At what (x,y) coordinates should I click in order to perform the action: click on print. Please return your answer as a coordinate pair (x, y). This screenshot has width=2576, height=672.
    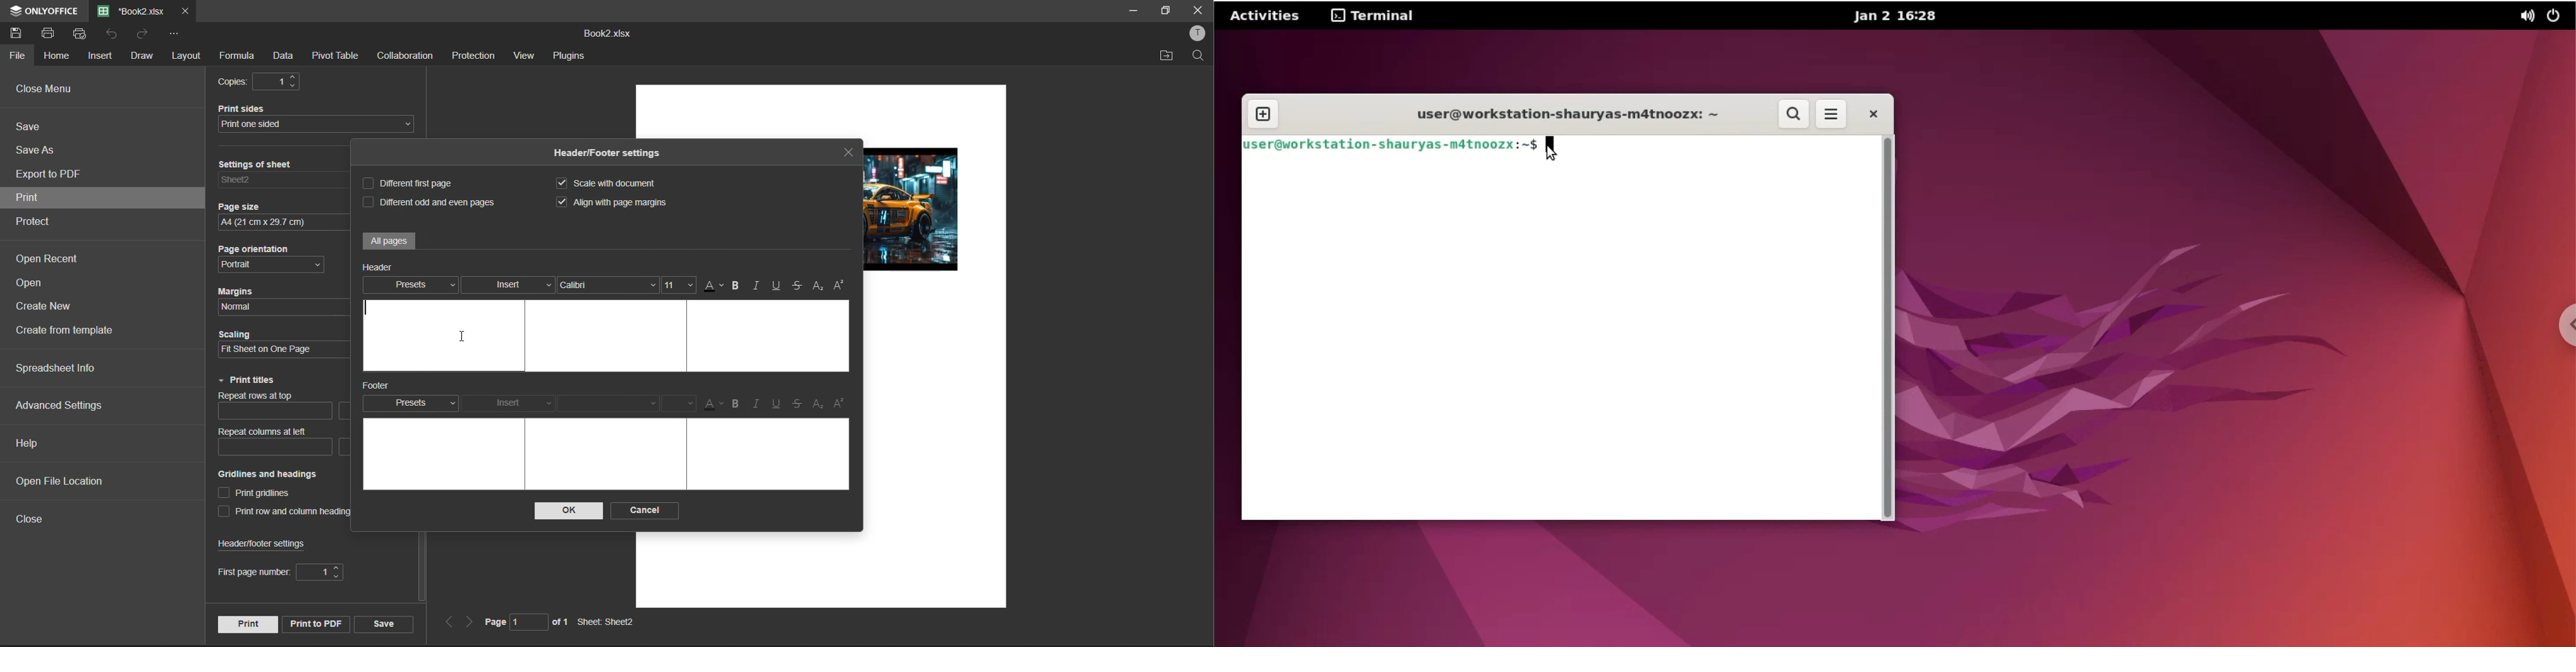
    Looking at the image, I should click on (47, 33).